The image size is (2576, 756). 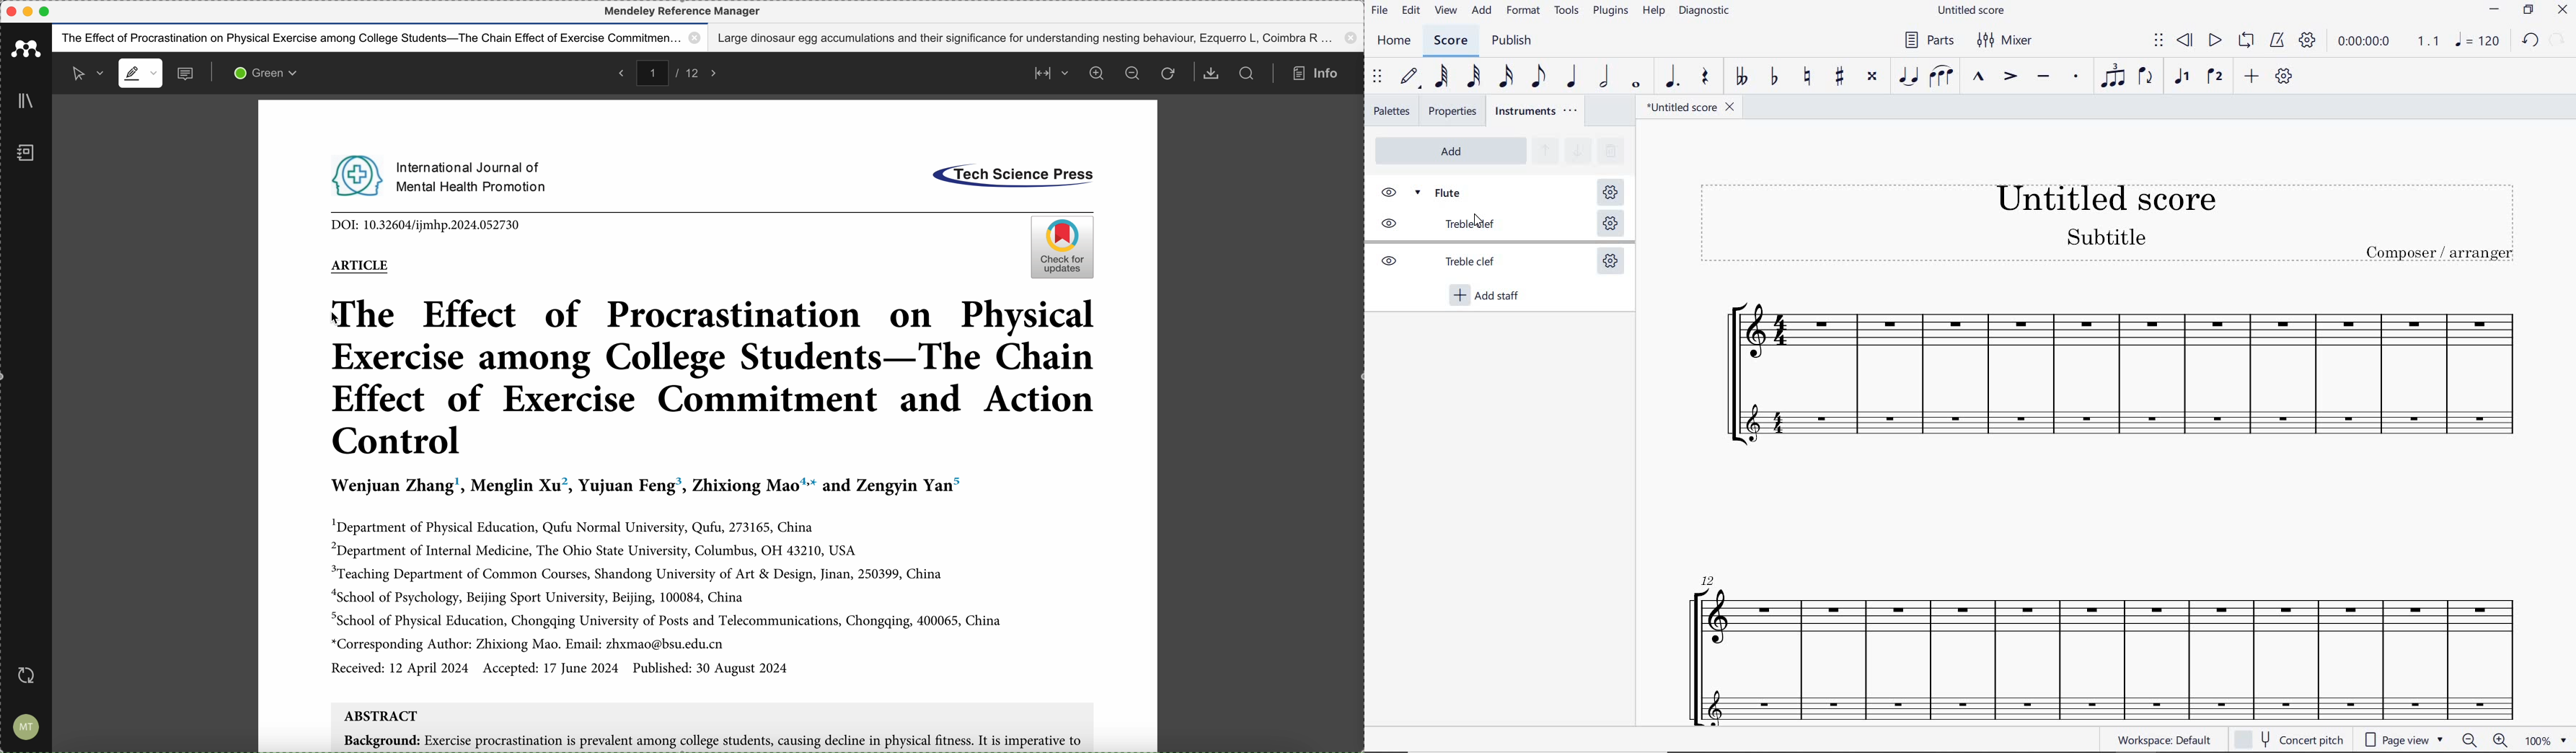 I want to click on search, so click(x=1247, y=73).